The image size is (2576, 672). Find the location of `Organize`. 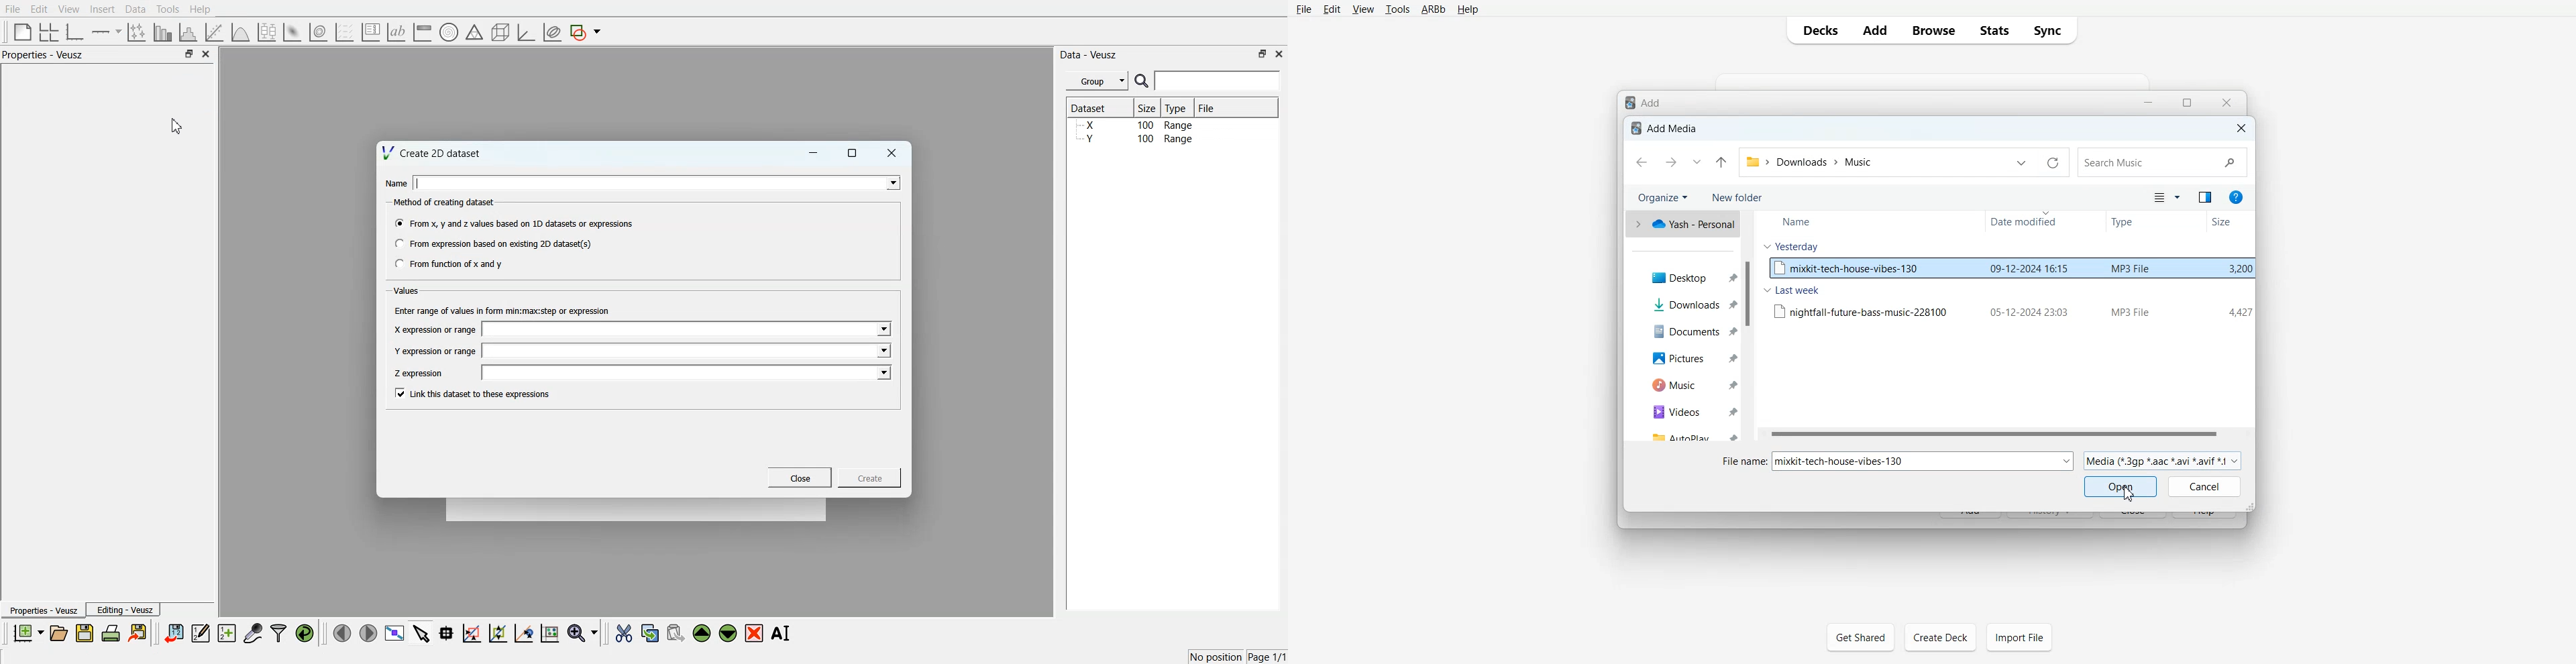

Organize is located at coordinates (1664, 196).